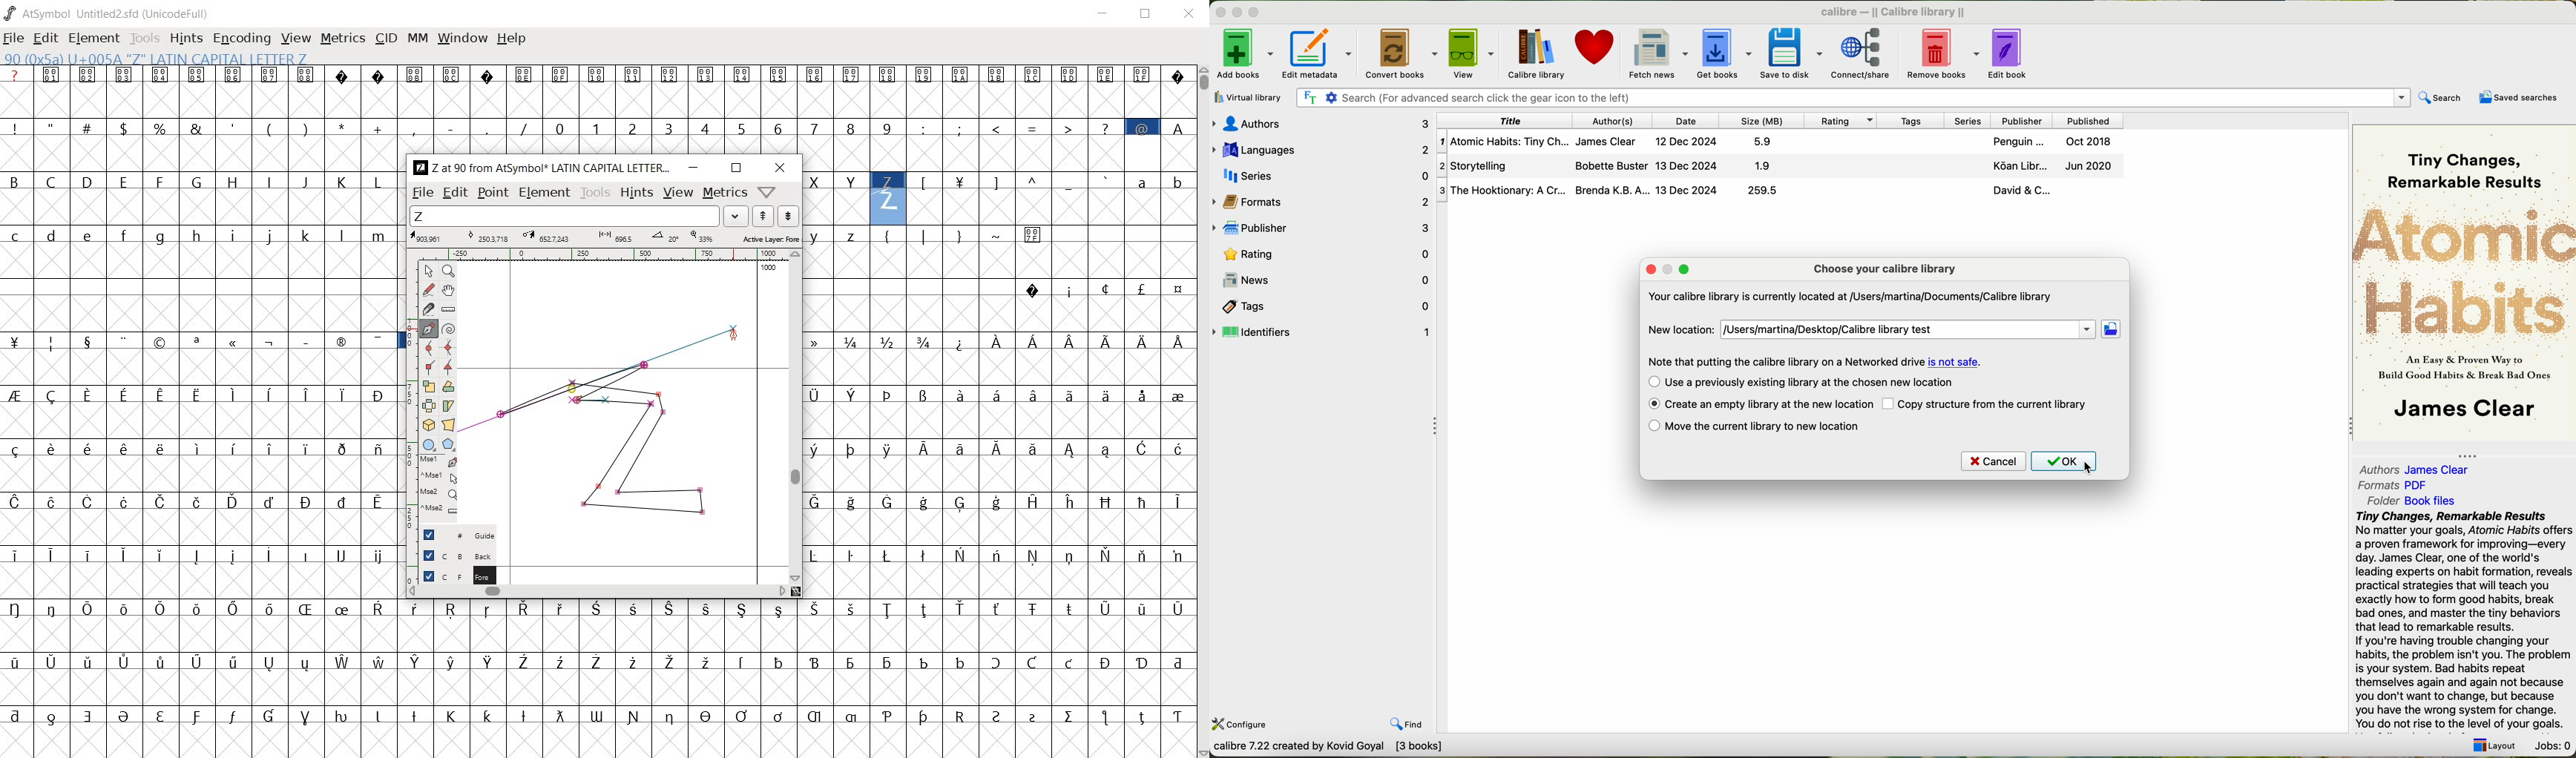  Describe the element at coordinates (450, 290) in the screenshot. I see `scroll by hand` at that location.